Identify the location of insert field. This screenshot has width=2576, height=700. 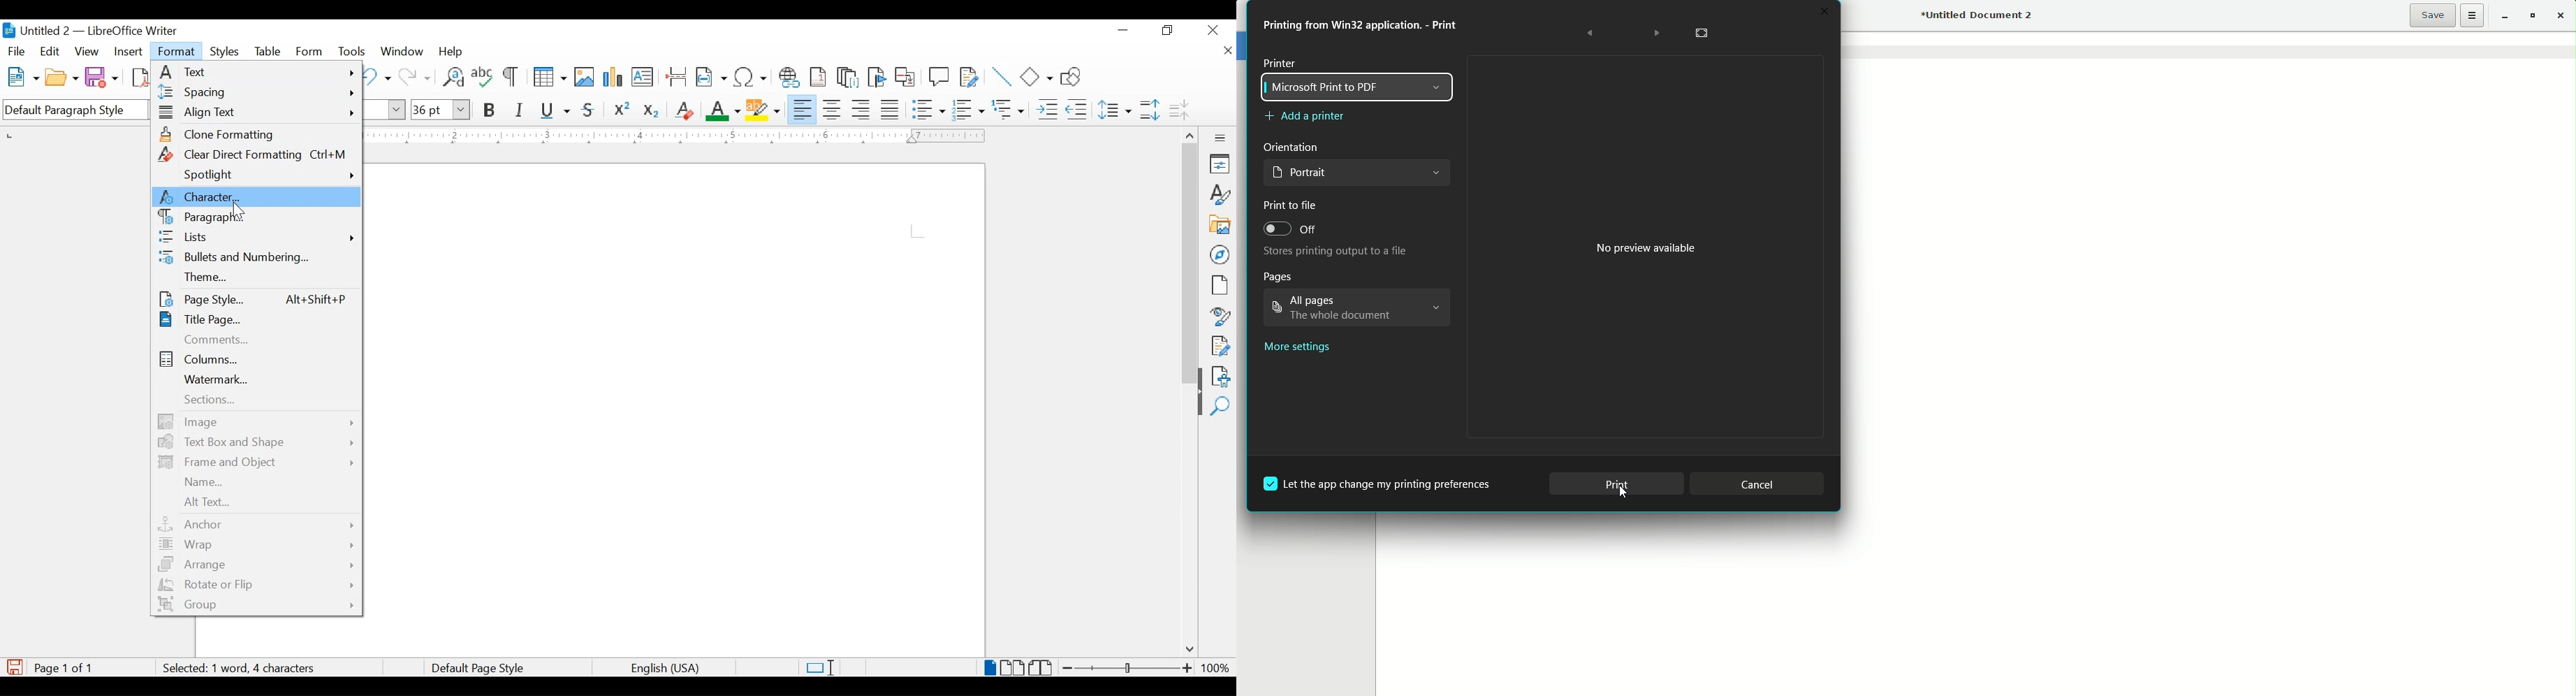
(712, 77).